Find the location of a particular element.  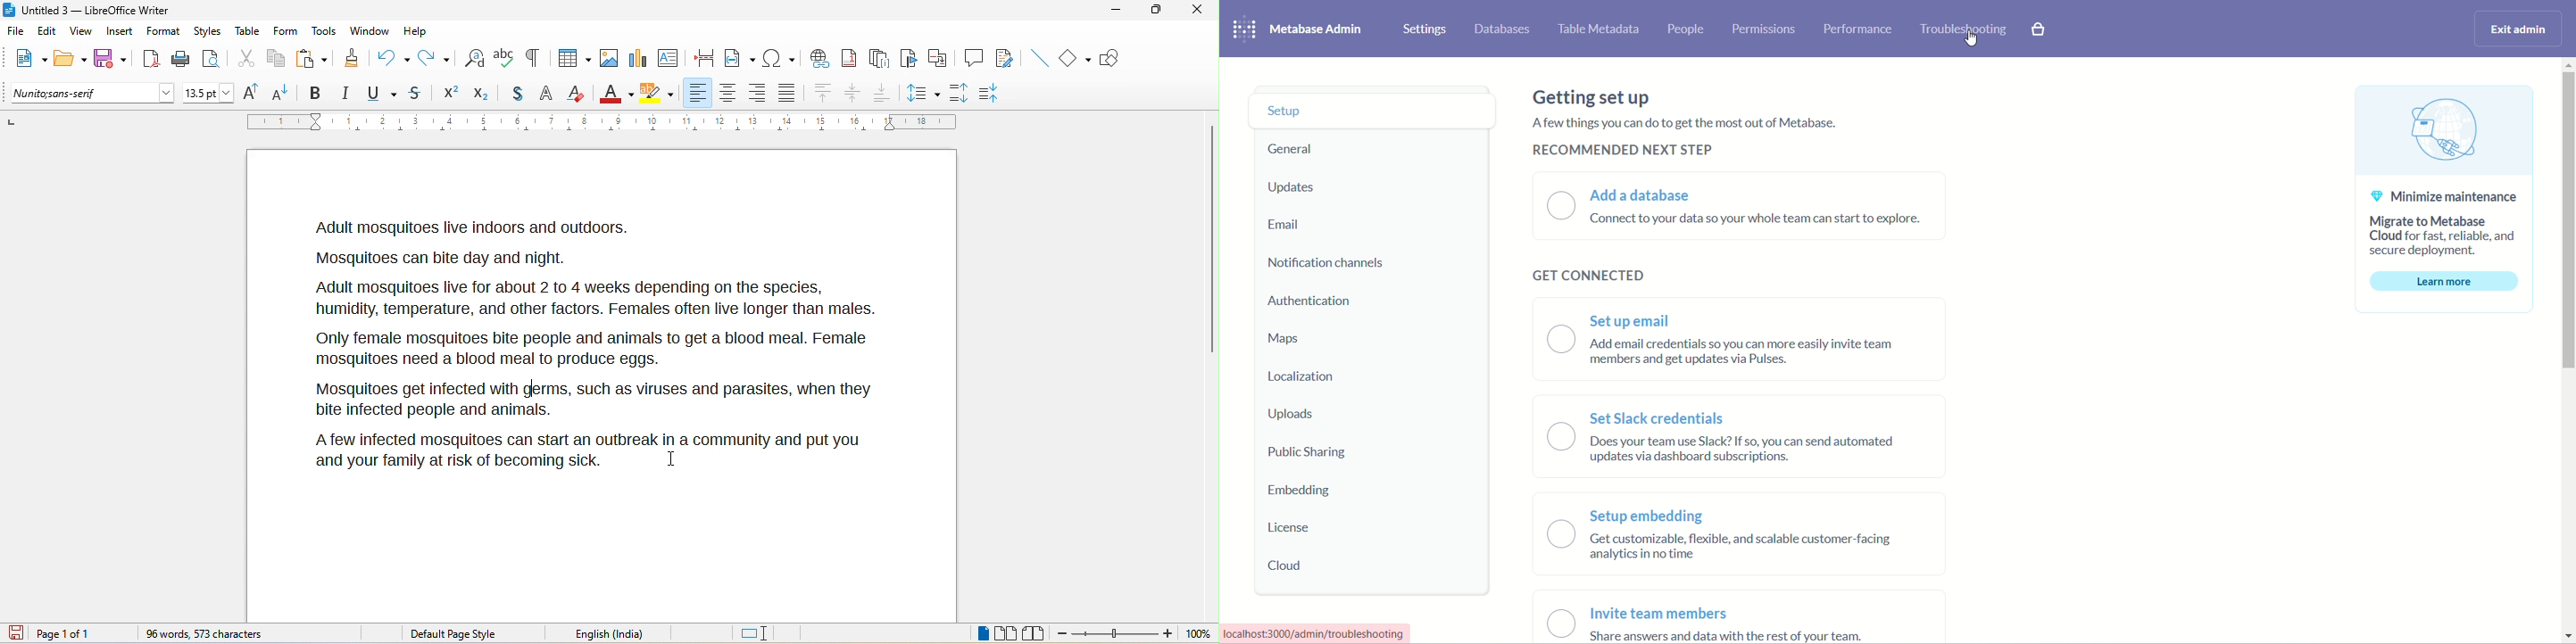

insert is located at coordinates (123, 32).